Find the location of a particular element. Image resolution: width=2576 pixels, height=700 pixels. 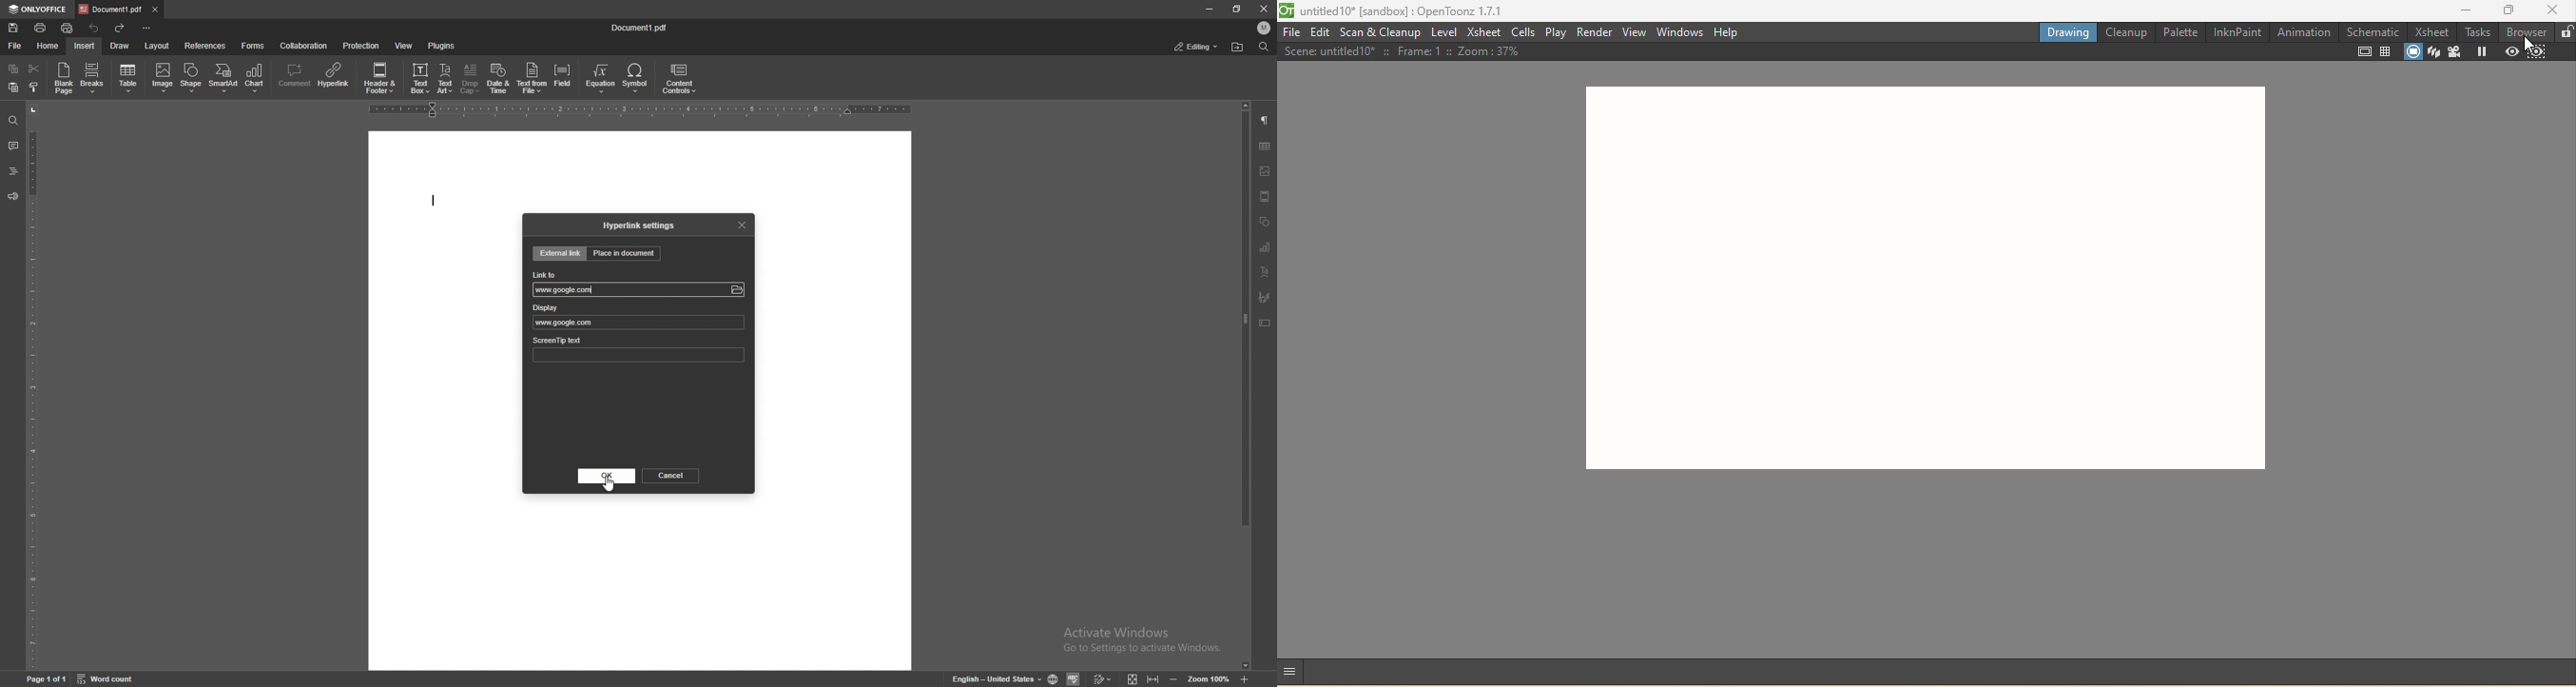

headings is located at coordinates (13, 171).